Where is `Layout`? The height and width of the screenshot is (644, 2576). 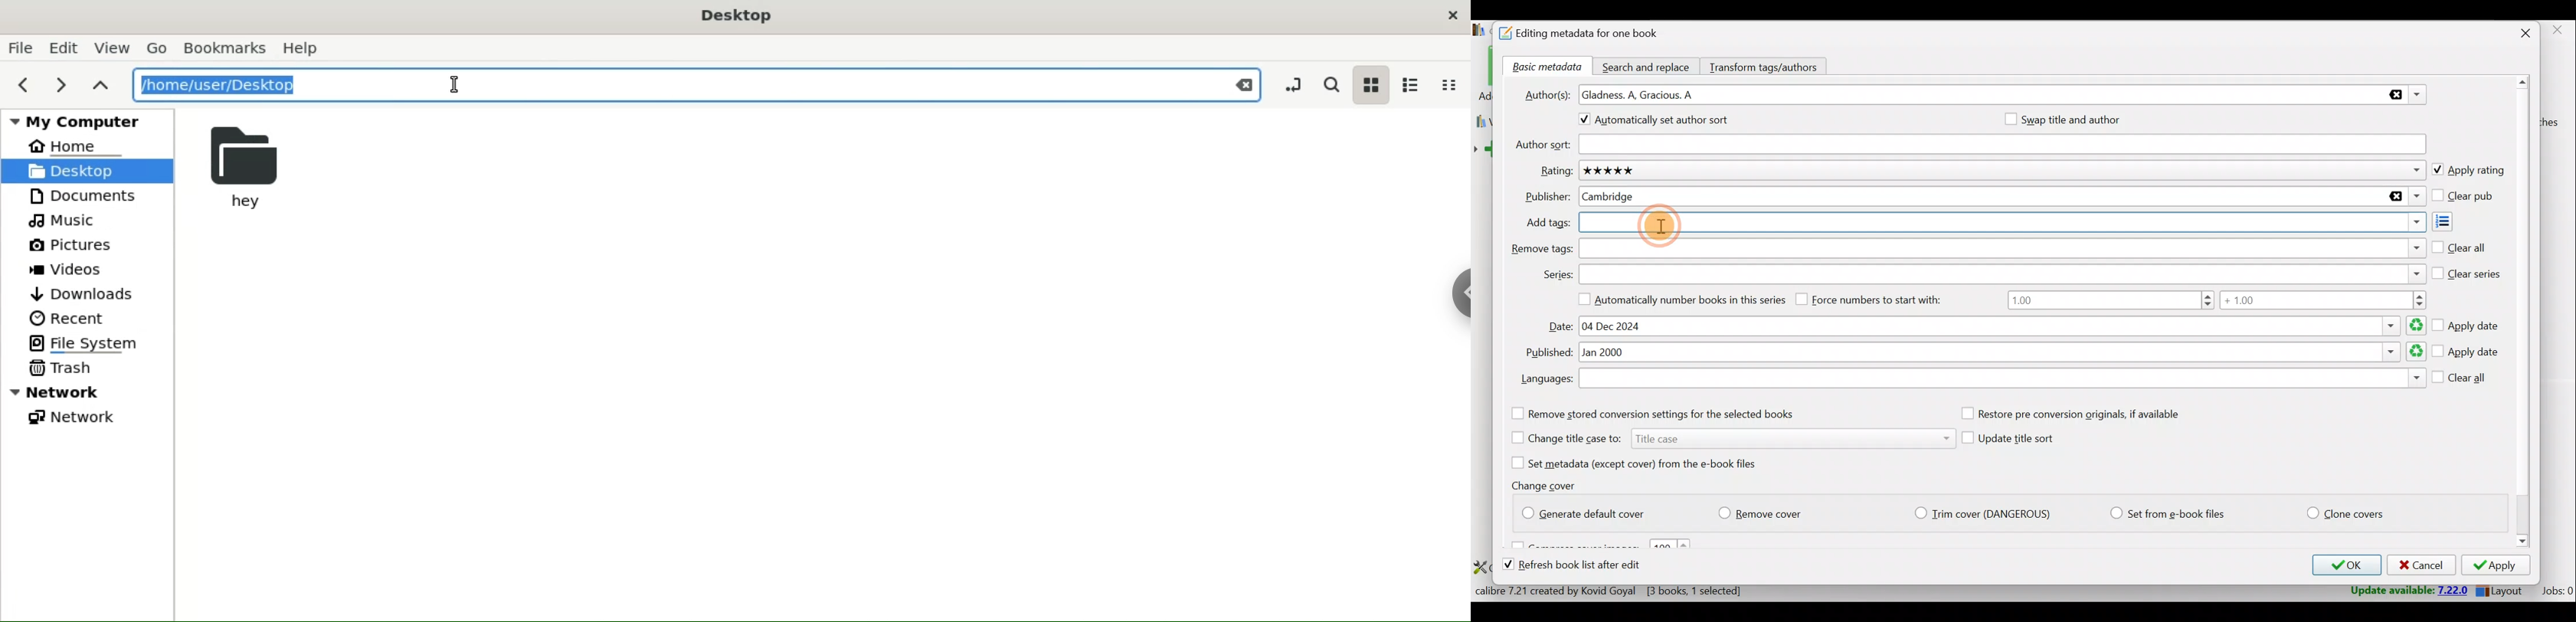 Layout is located at coordinates (2502, 589).